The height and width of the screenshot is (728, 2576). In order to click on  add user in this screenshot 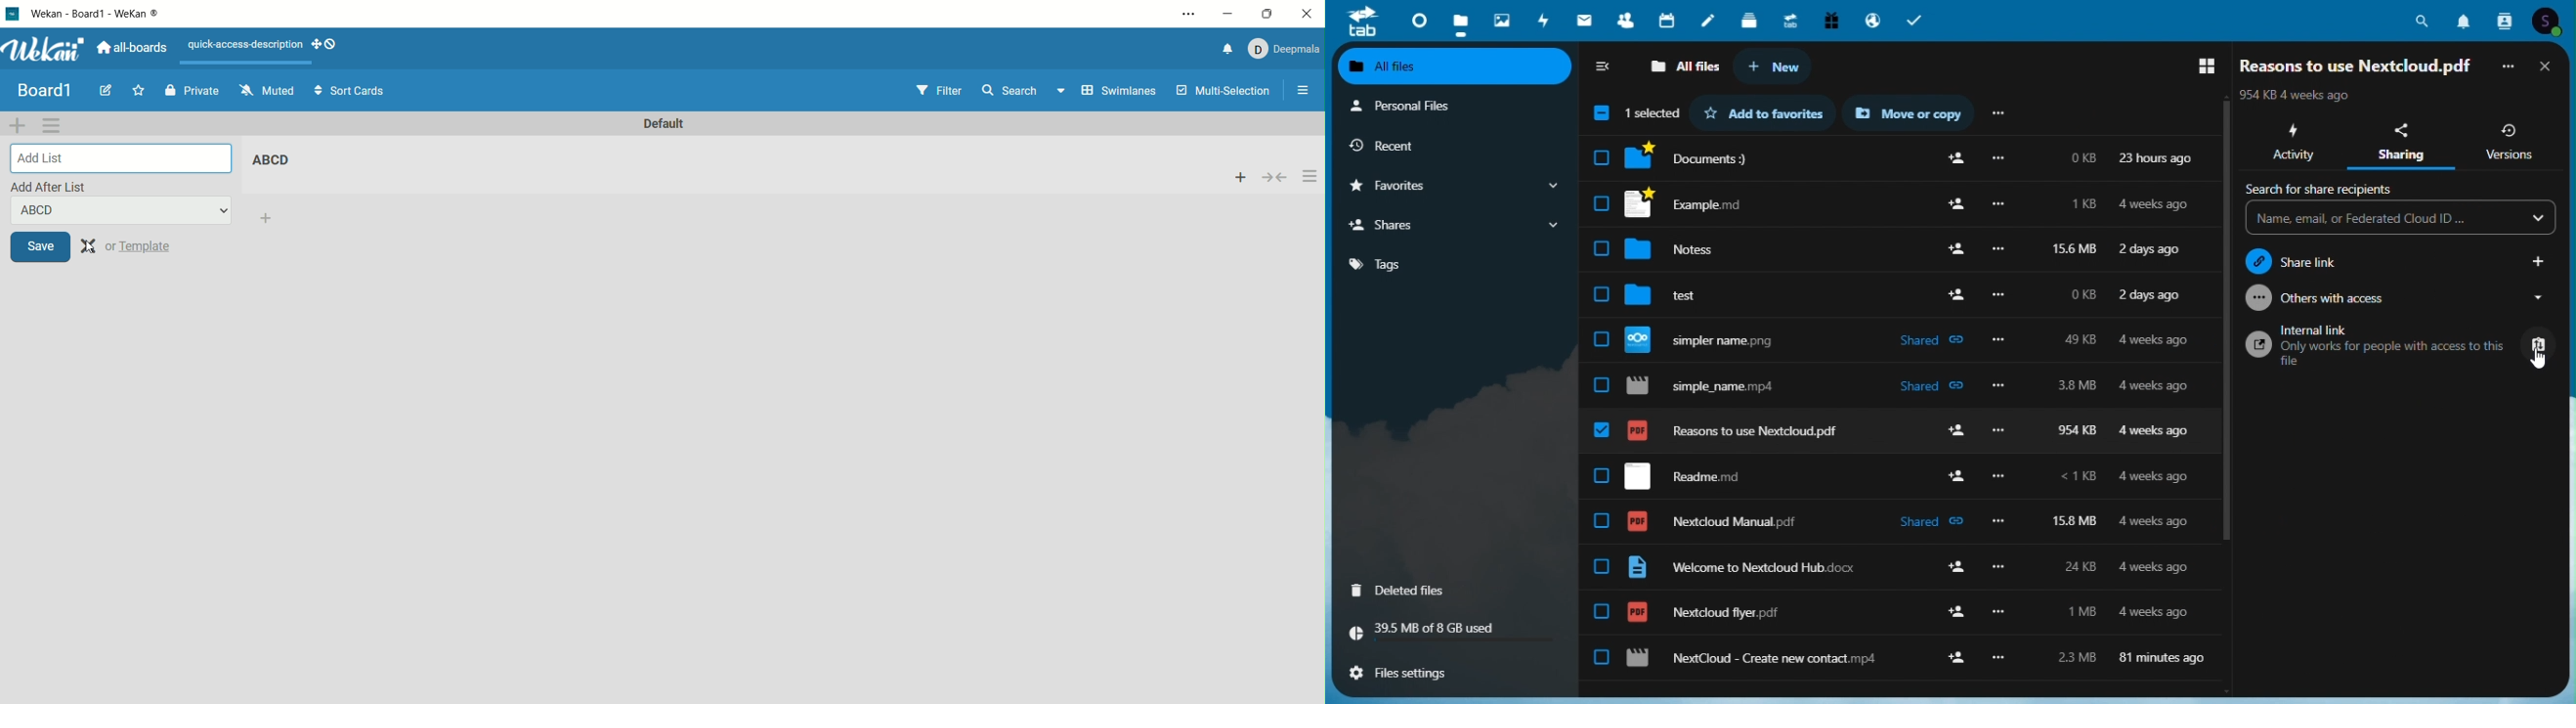, I will do `click(1956, 615)`.